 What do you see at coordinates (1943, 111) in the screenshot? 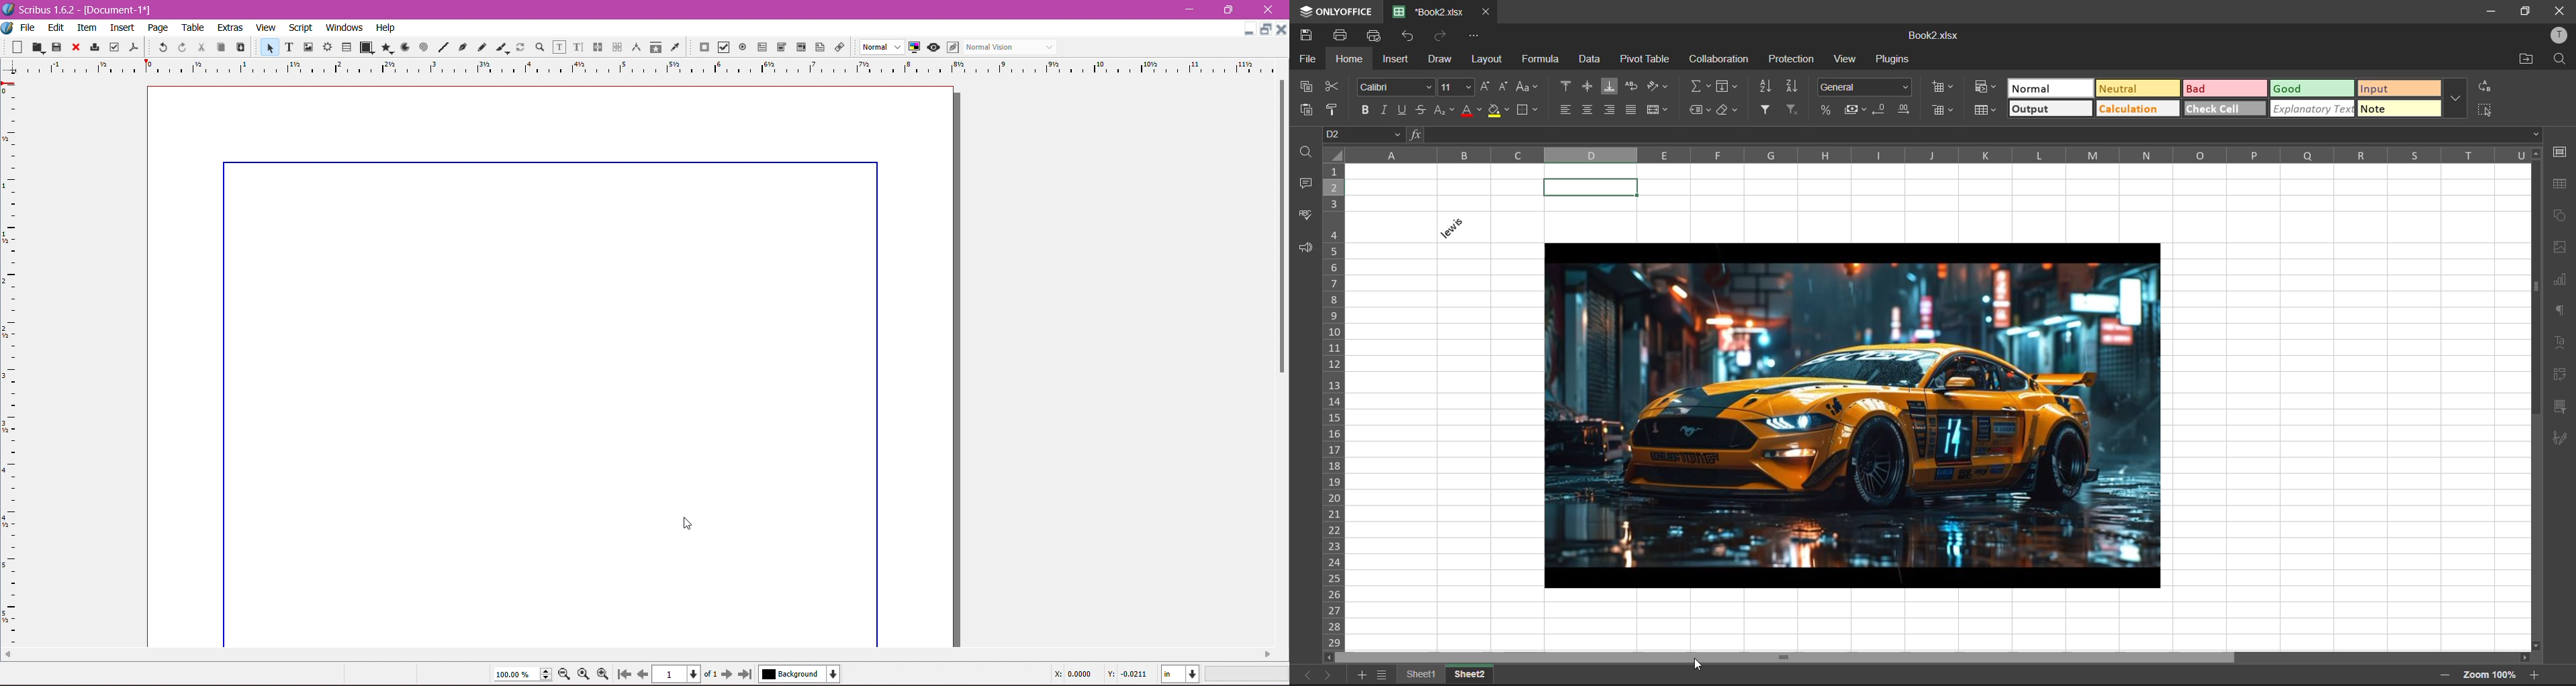
I see `delete cells` at bounding box center [1943, 111].